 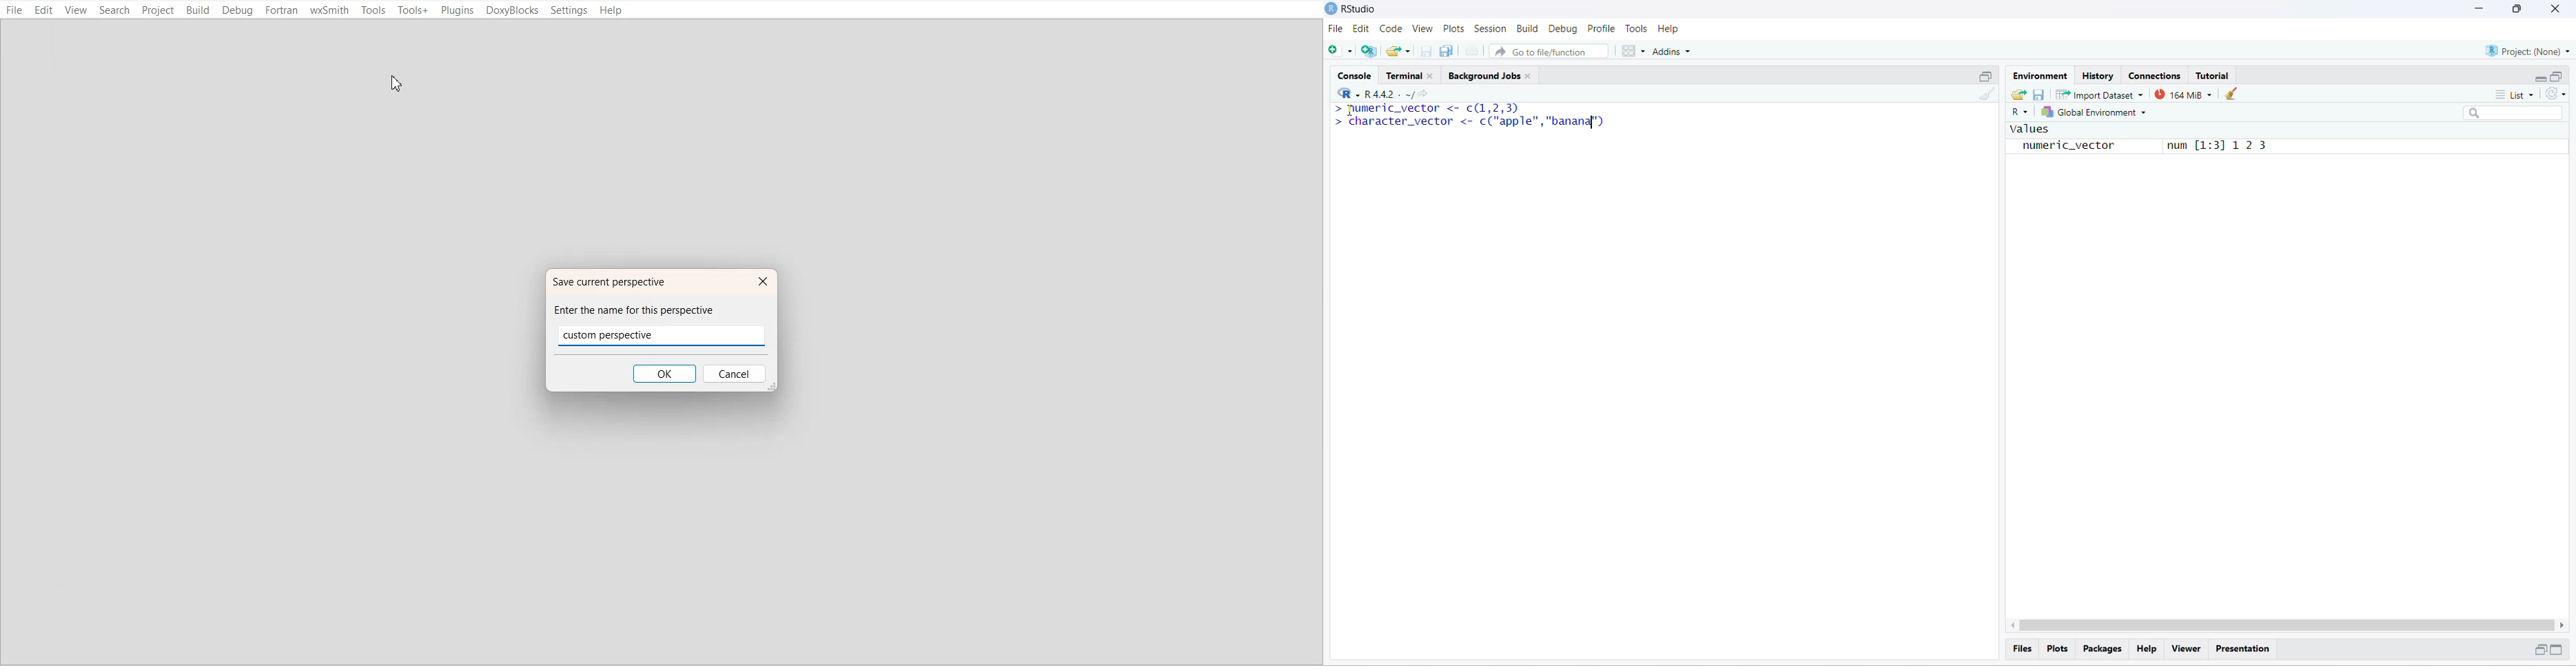 What do you see at coordinates (1986, 76) in the screenshot?
I see `maximize` at bounding box center [1986, 76].